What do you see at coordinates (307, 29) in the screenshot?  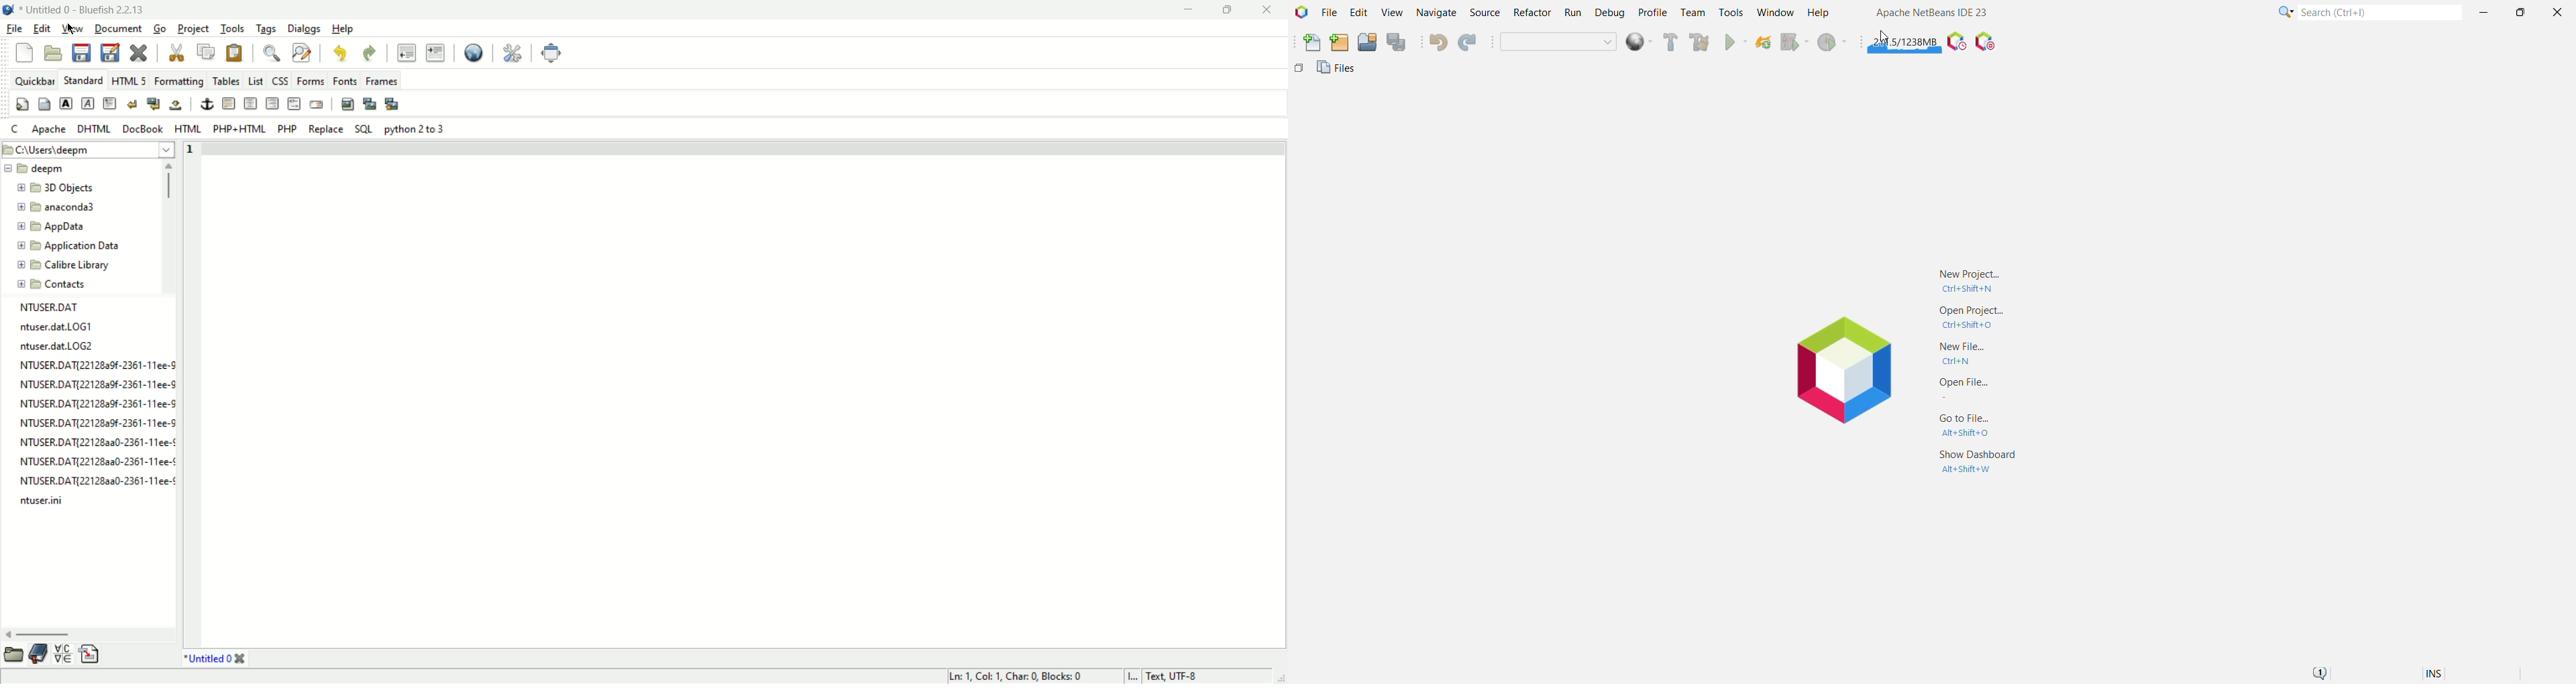 I see `dialogs` at bounding box center [307, 29].